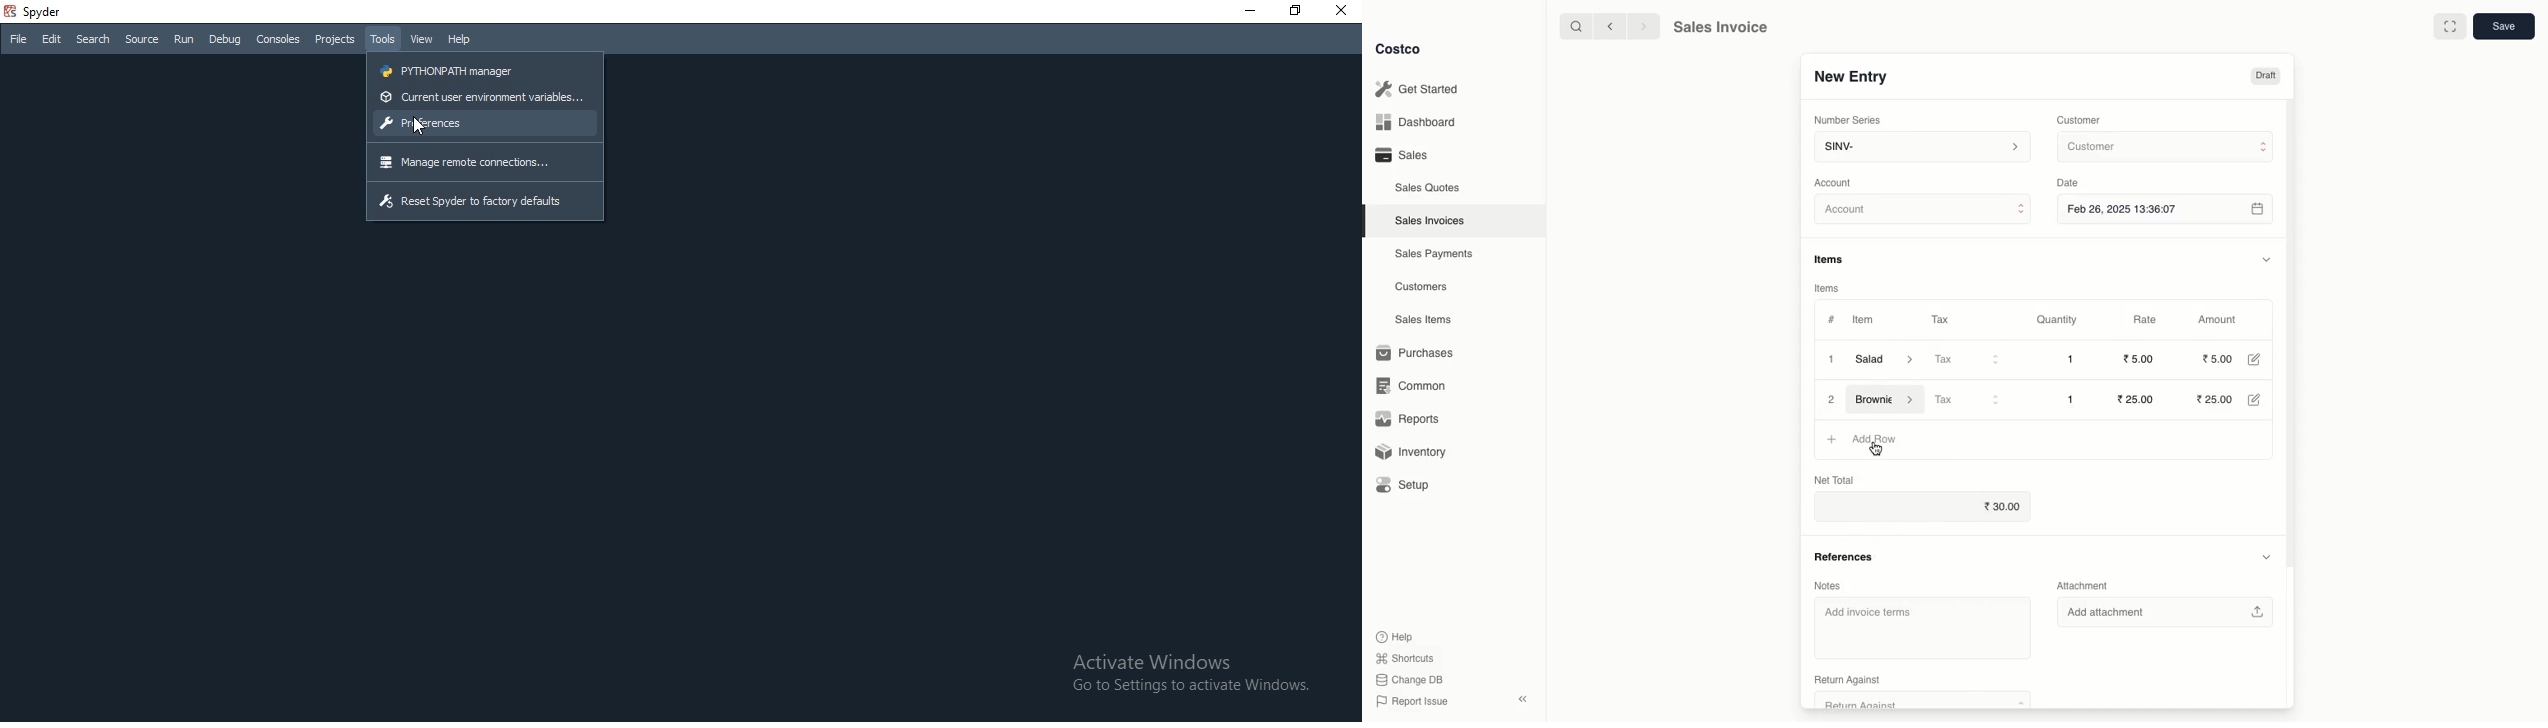 The width and height of the screenshot is (2548, 728). I want to click on Tax, so click(1967, 360).